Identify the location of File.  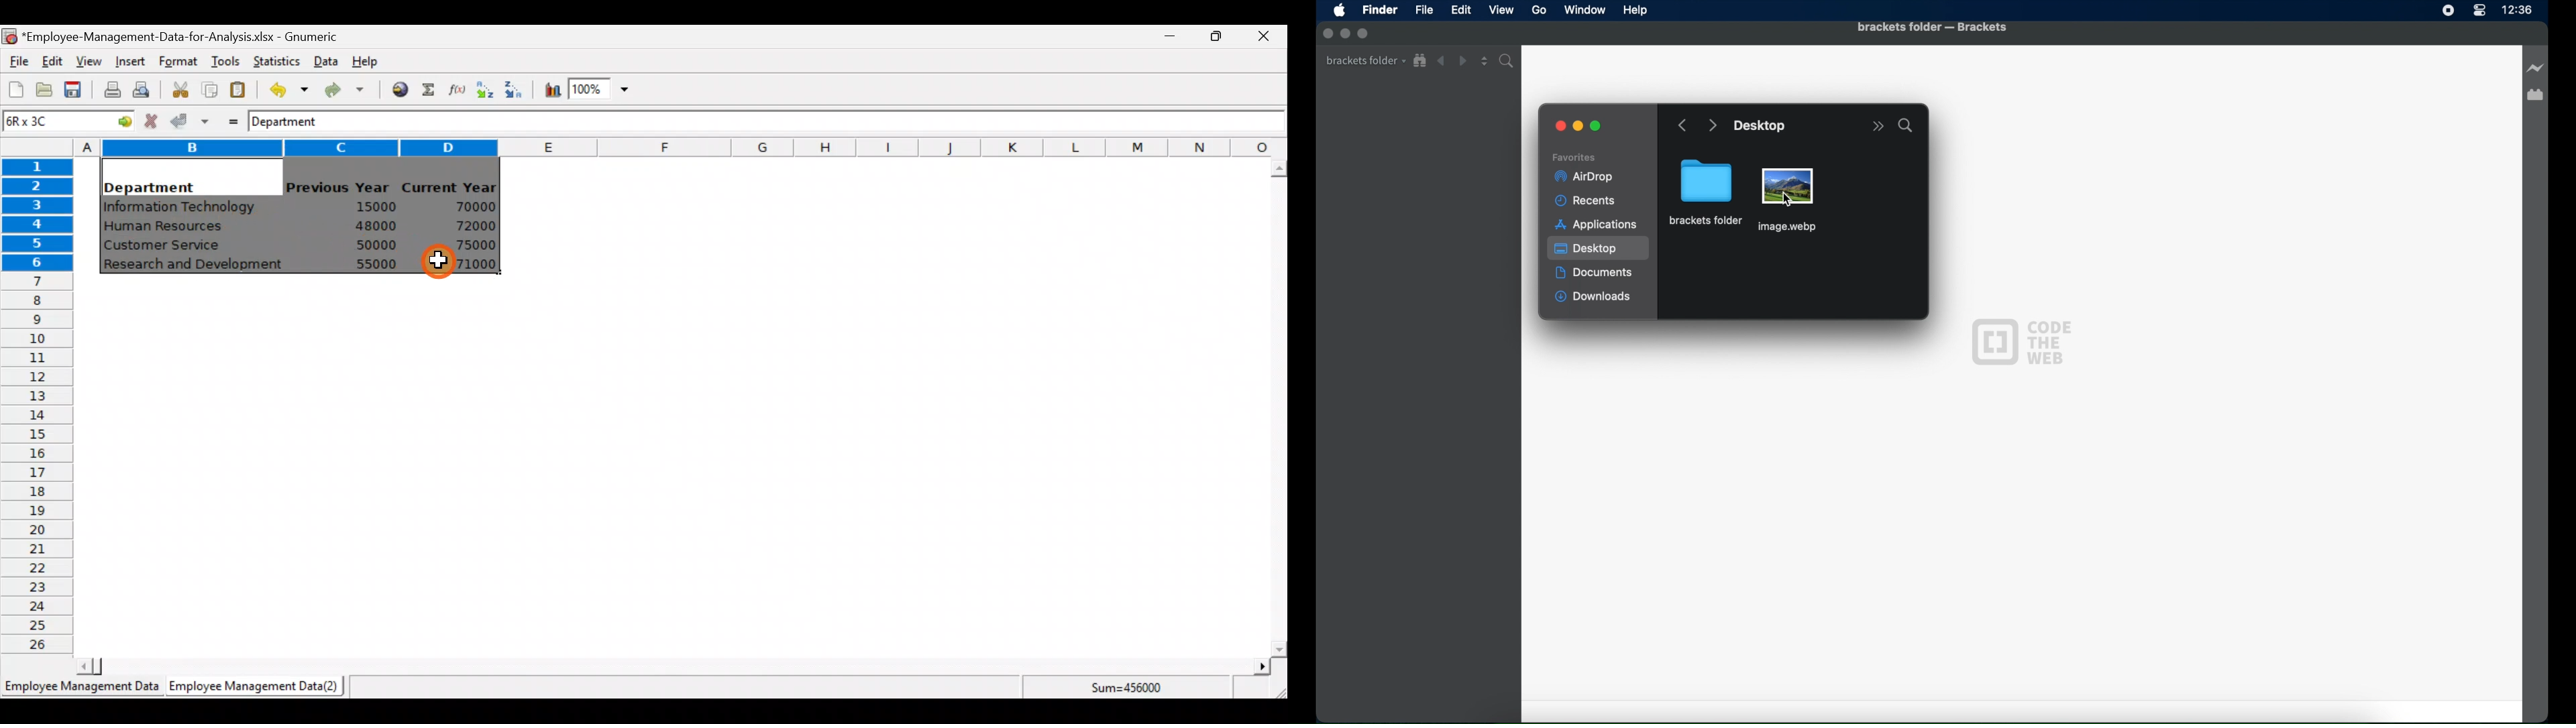
(1424, 9).